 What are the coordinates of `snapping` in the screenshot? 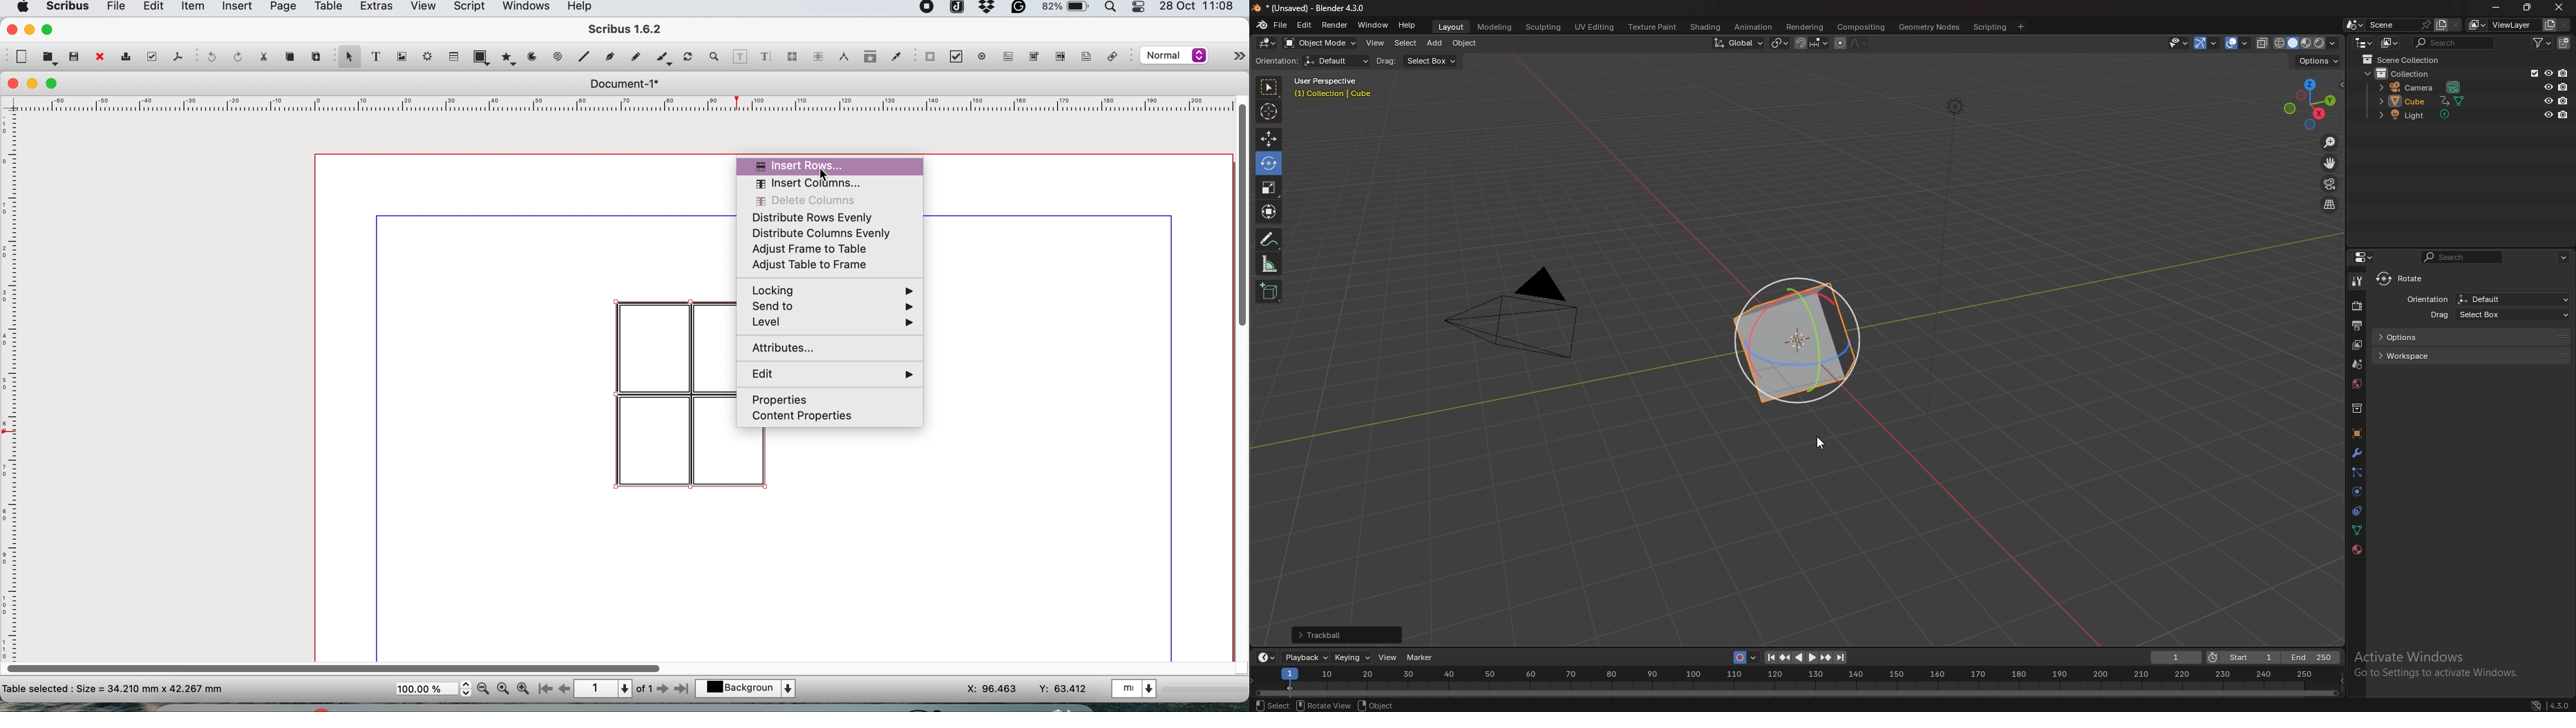 It's located at (1812, 43).